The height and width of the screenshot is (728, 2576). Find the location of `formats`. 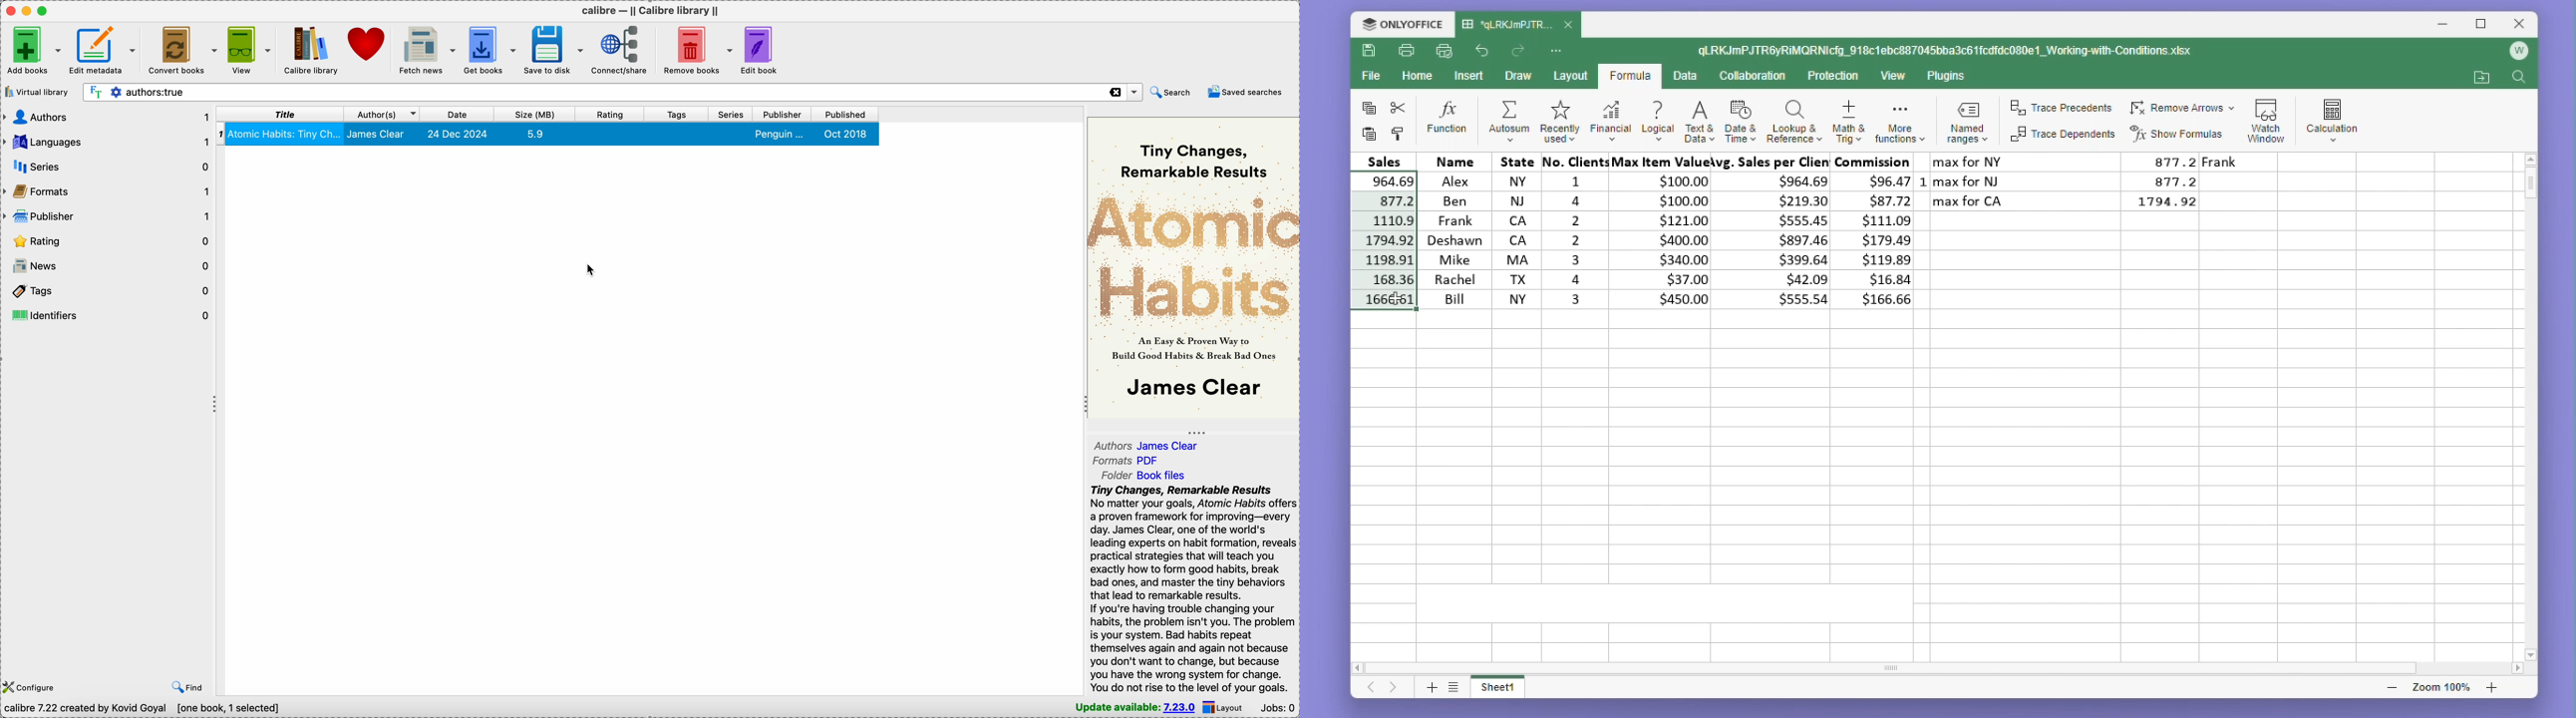

formats is located at coordinates (107, 192).